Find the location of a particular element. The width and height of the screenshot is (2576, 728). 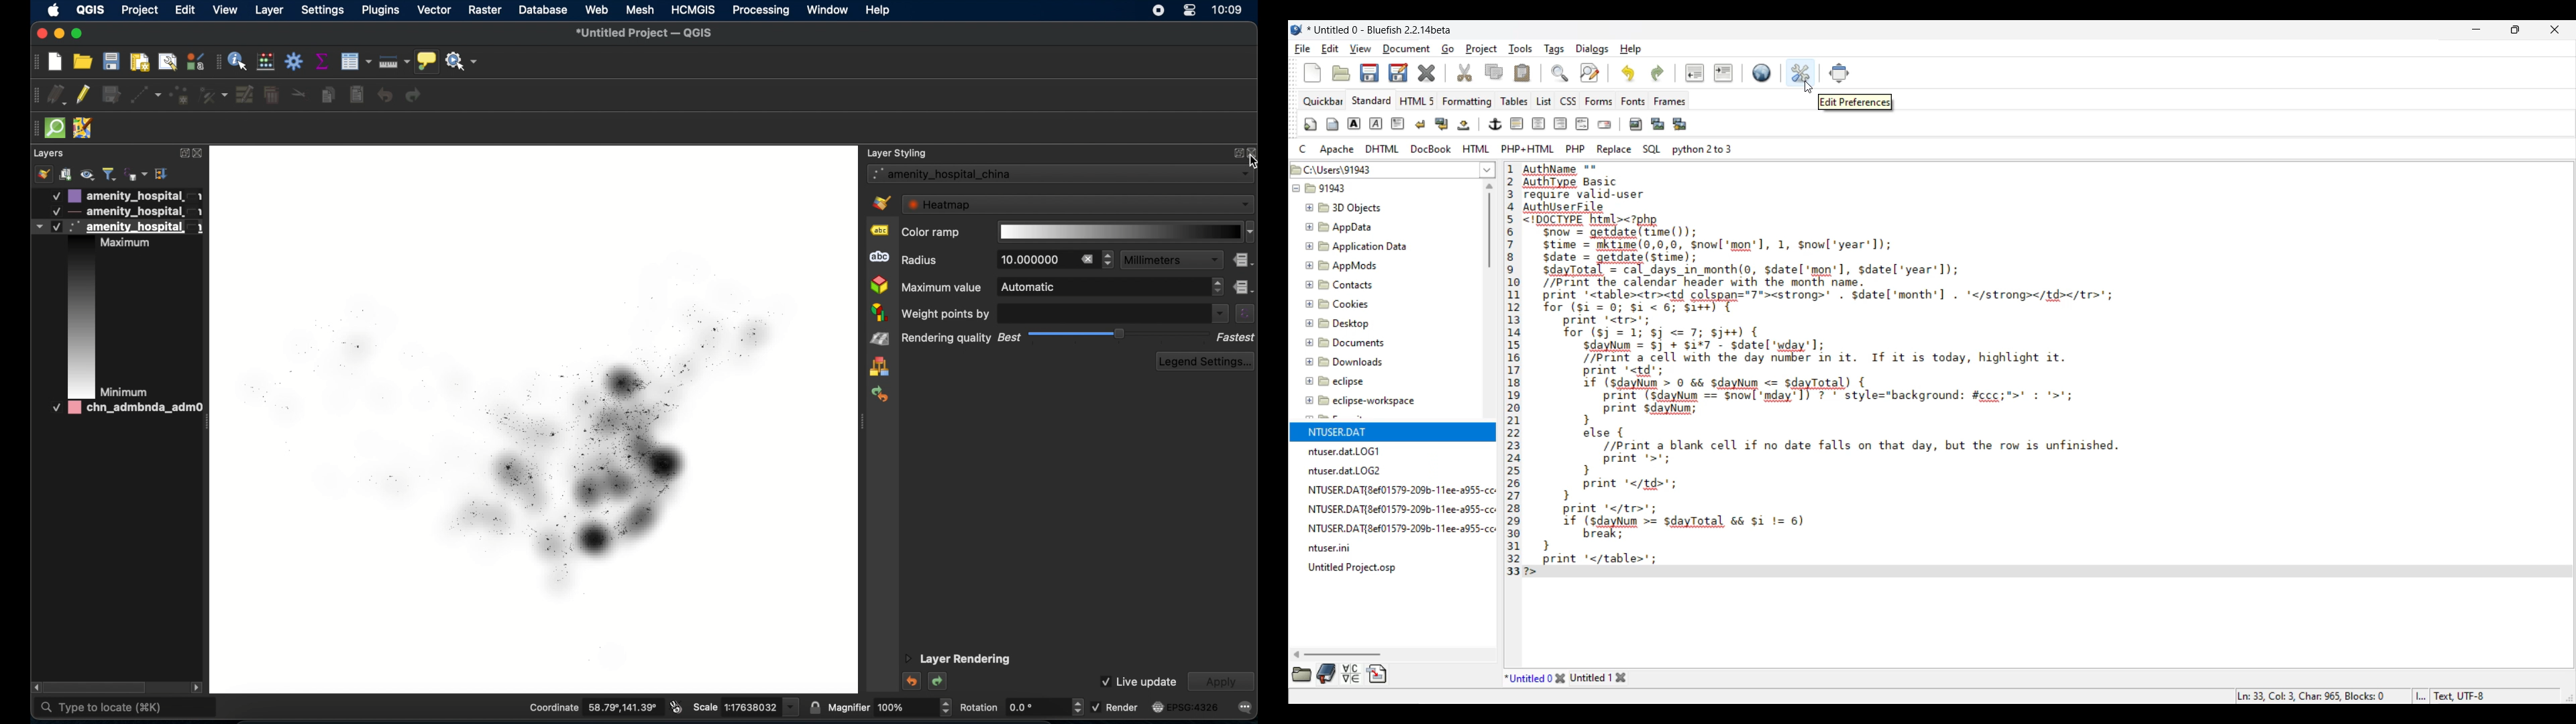

3d view is located at coordinates (879, 286).